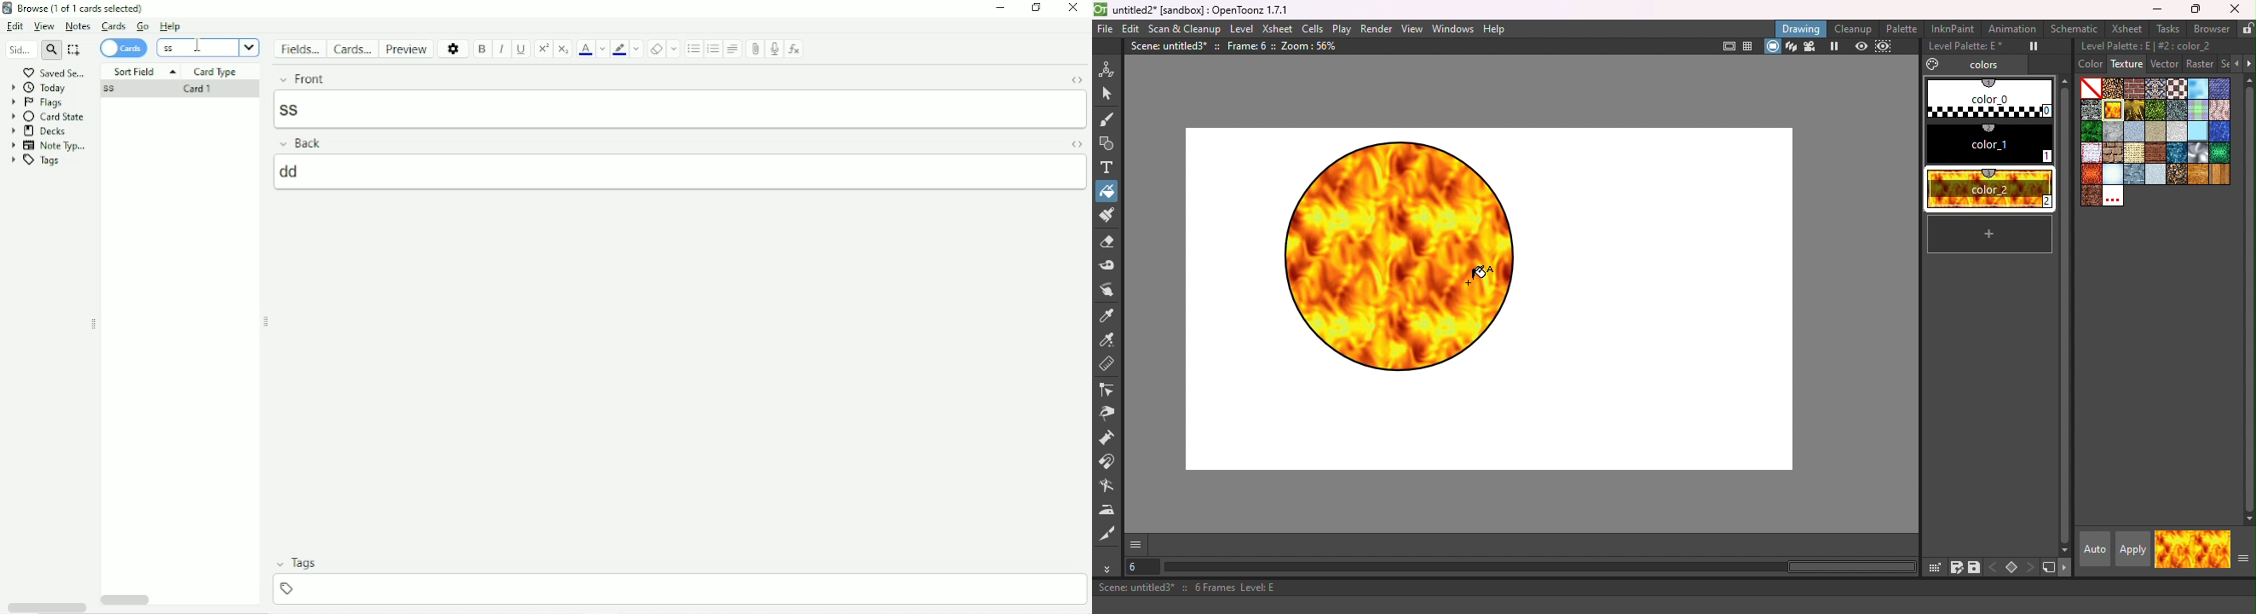 The height and width of the screenshot is (616, 2268). What do you see at coordinates (197, 90) in the screenshot?
I see `Card 1` at bounding box center [197, 90].